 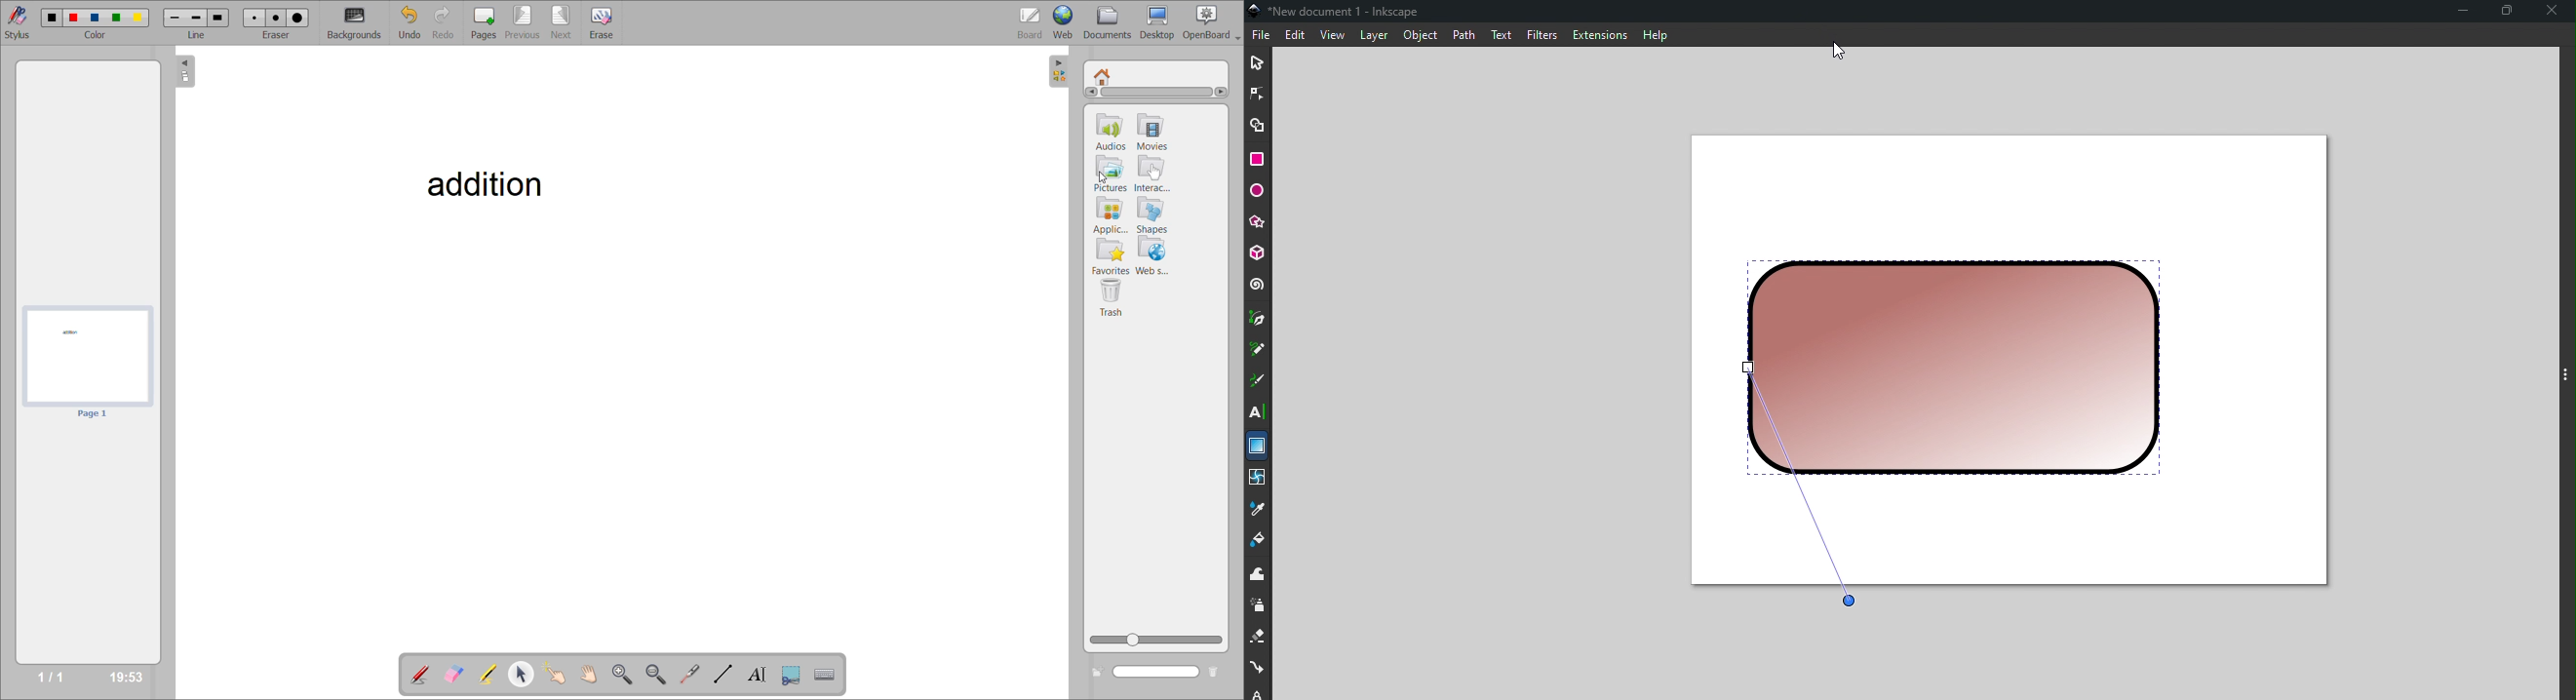 What do you see at coordinates (2458, 13) in the screenshot?
I see `Minimize` at bounding box center [2458, 13].